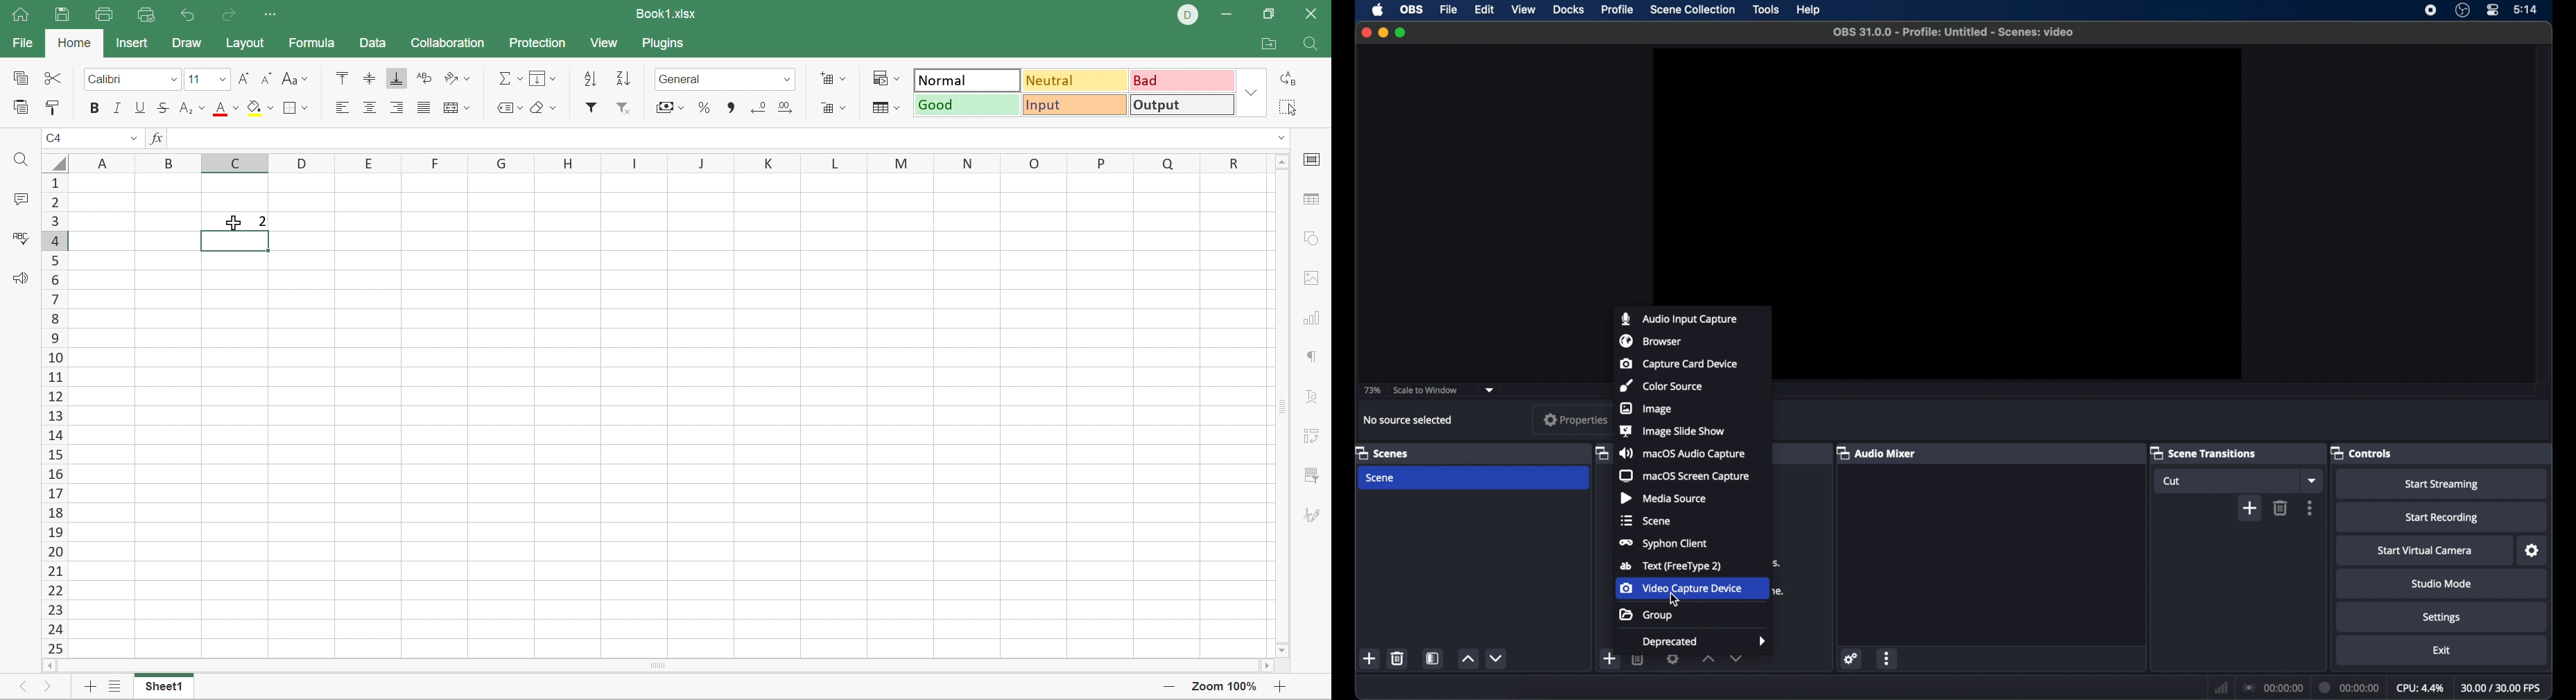 This screenshot has height=700, width=2576. What do you see at coordinates (507, 77) in the screenshot?
I see `Summation` at bounding box center [507, 77].